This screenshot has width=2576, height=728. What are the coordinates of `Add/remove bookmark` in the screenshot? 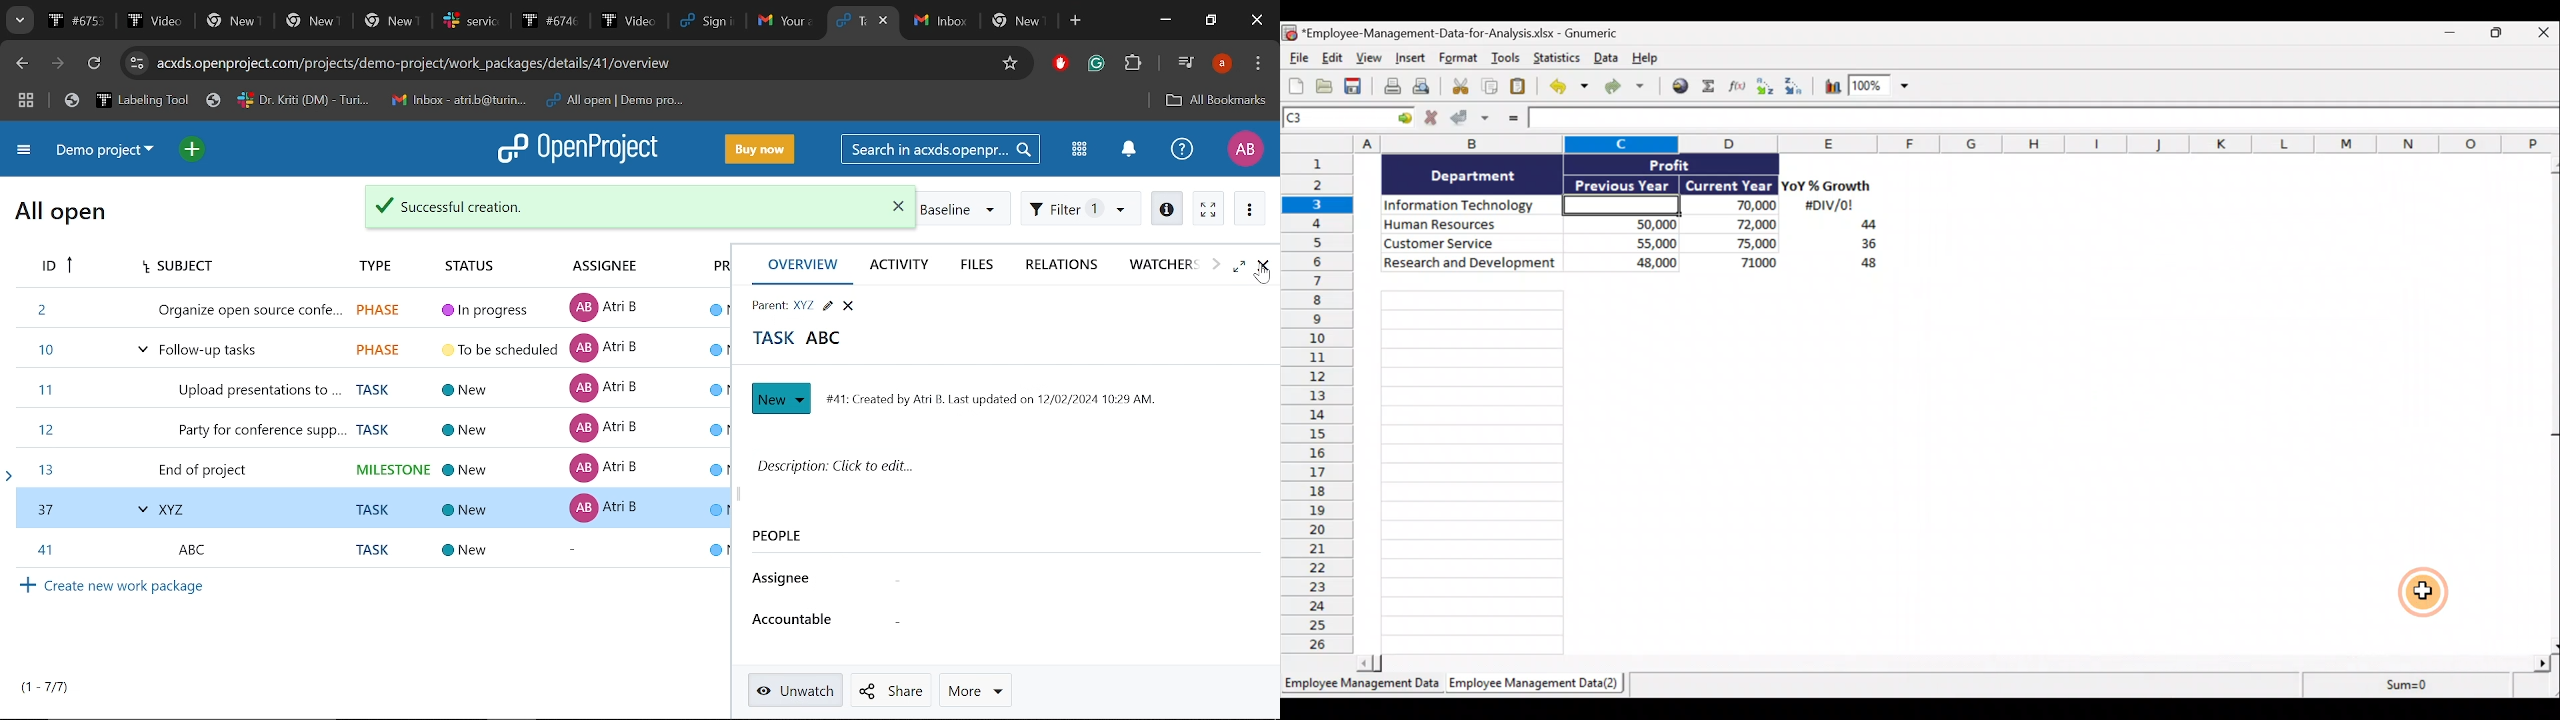 It's located at (1007, 65).